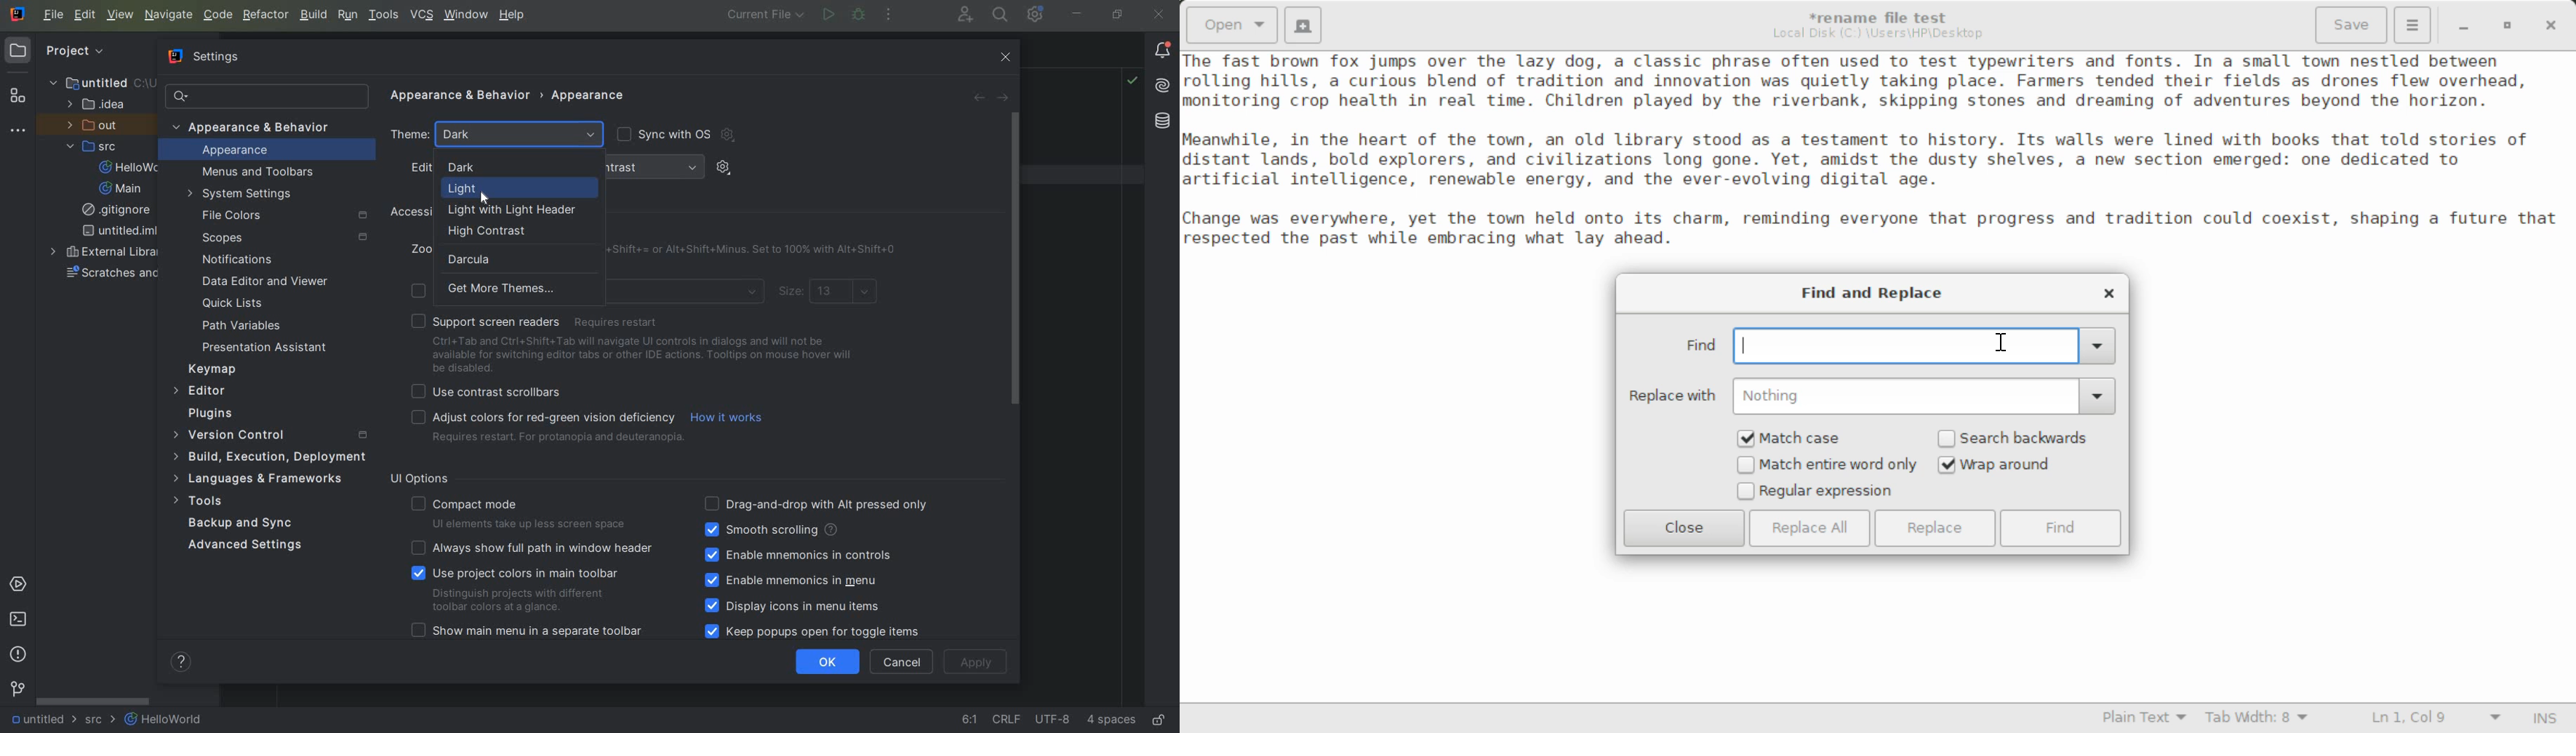 Image resolution: width=2576 pixels, height=756 pixels. I want to click on SUPPORT SCREEN READERS, so click(540, 322).